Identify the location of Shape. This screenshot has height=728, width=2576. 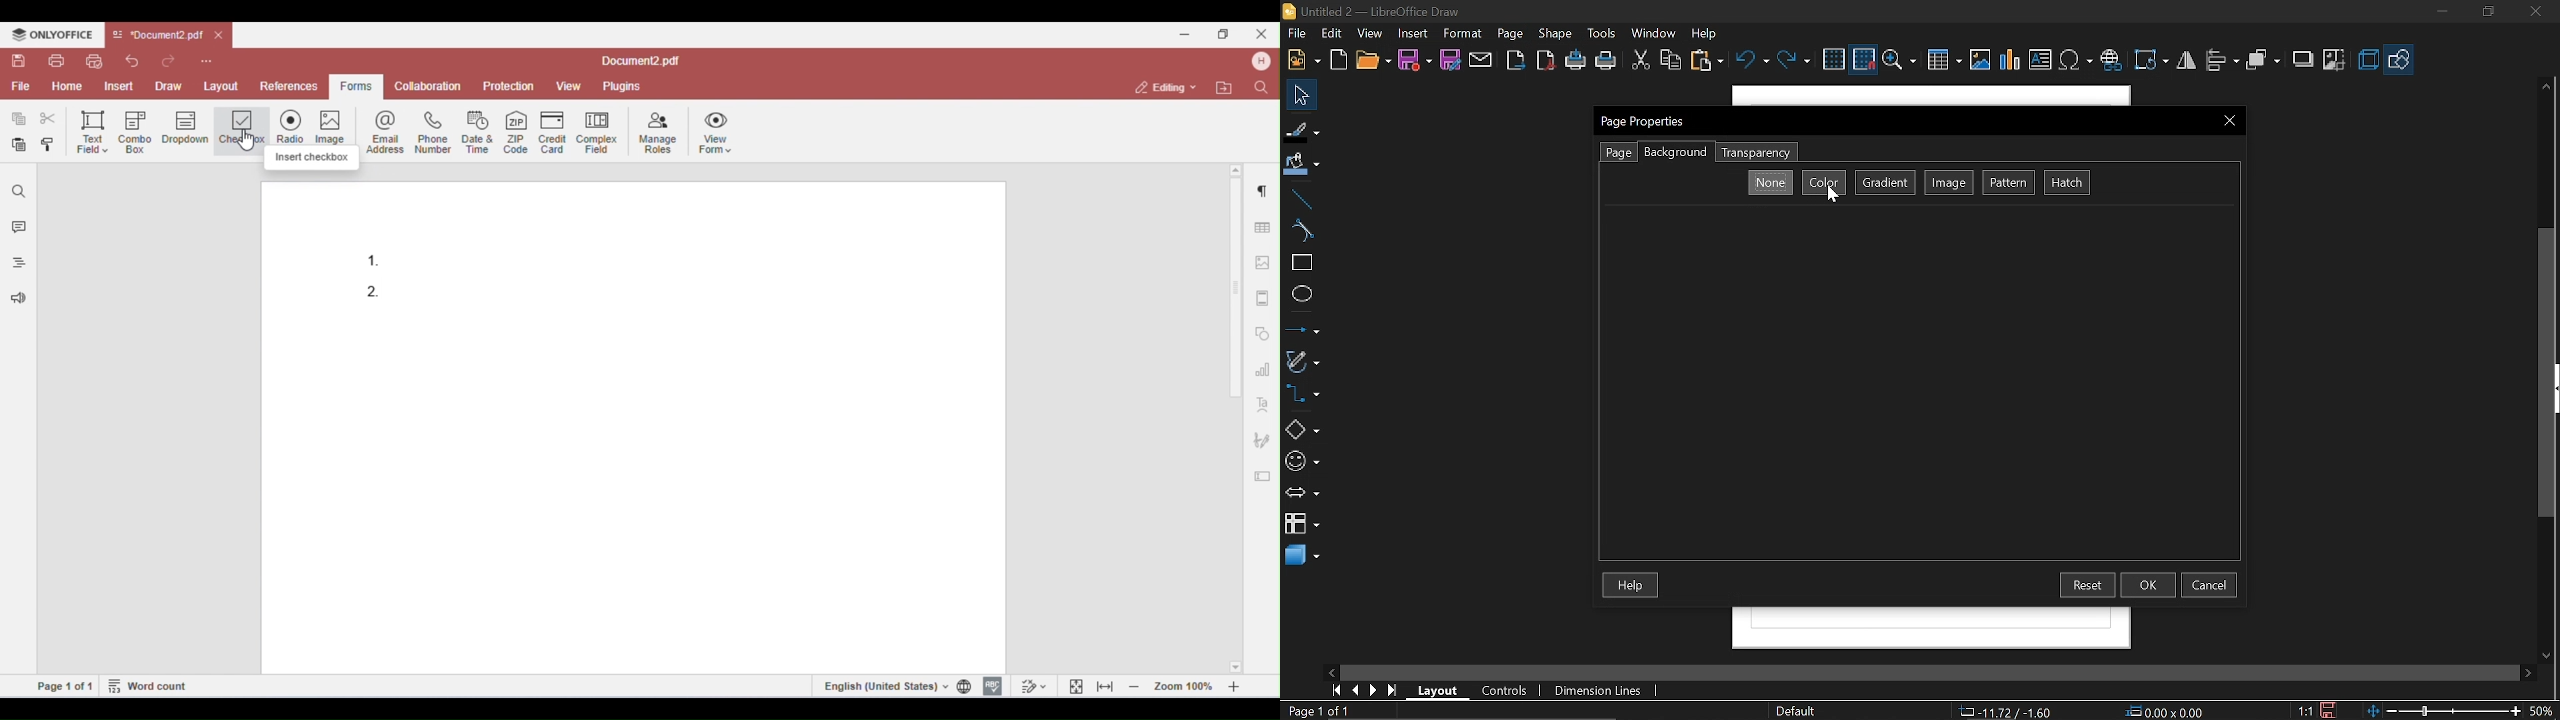
(1553, 35).